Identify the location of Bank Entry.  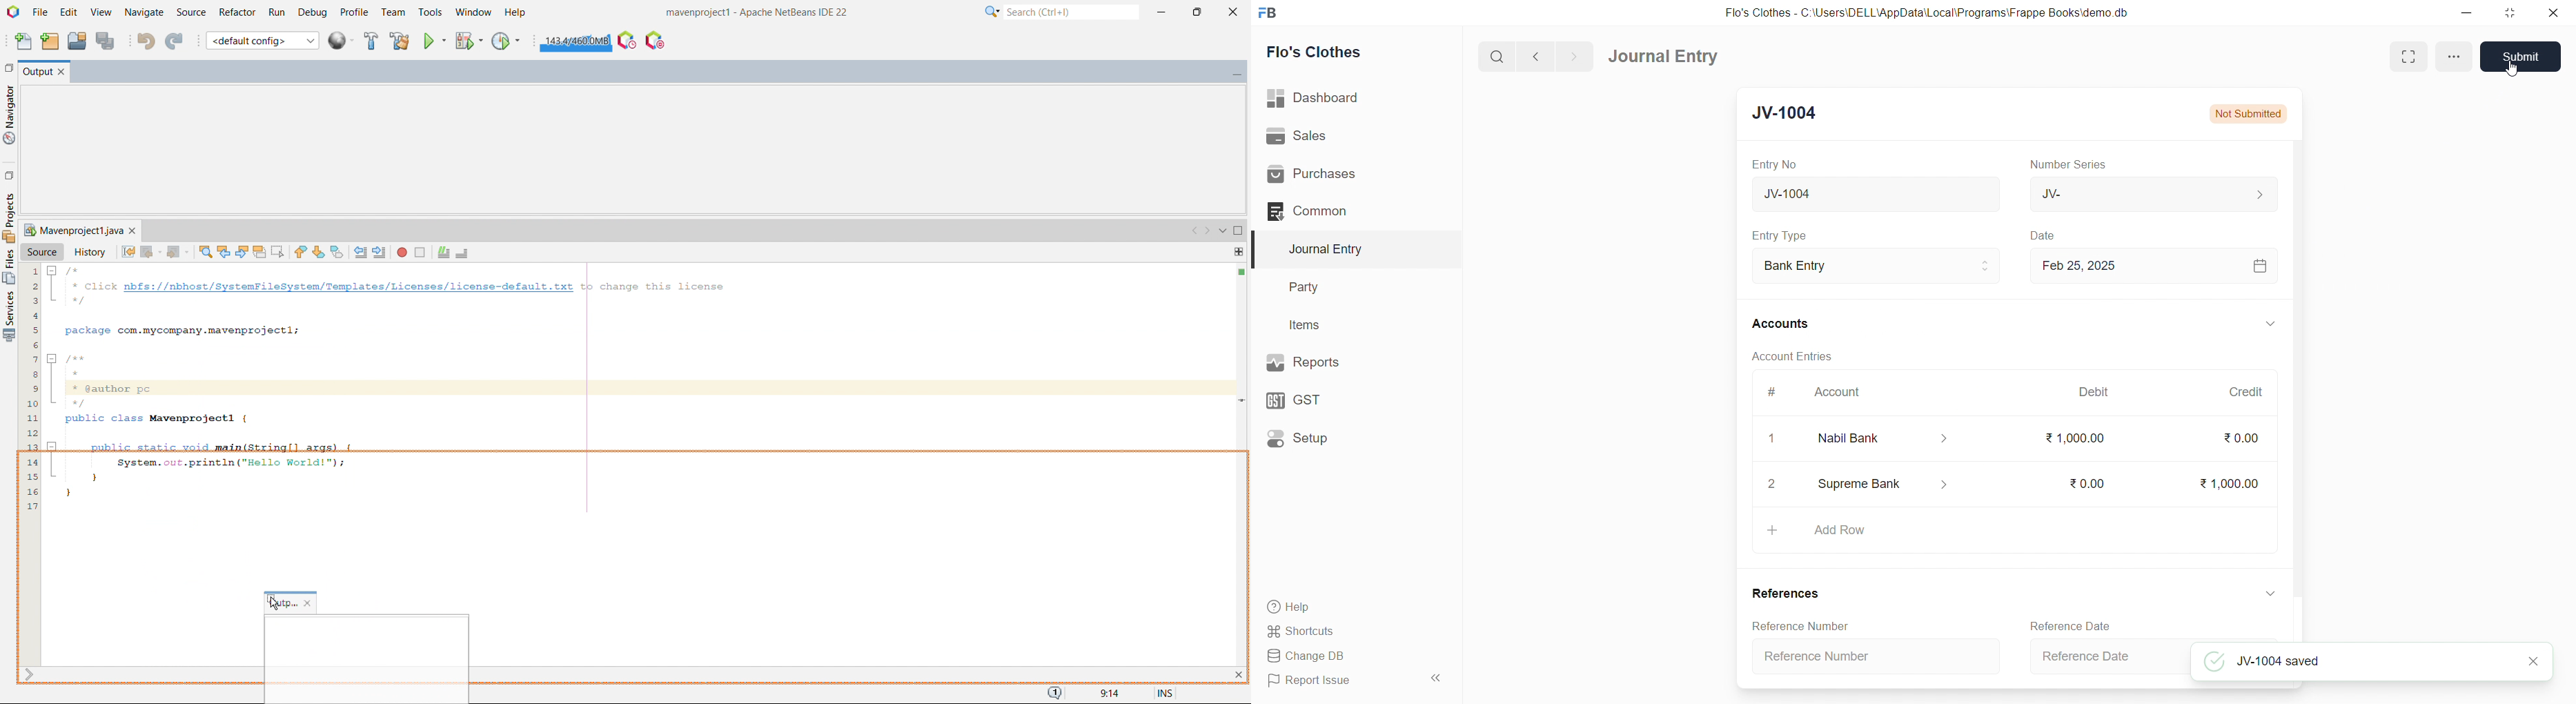
(1875, 266).